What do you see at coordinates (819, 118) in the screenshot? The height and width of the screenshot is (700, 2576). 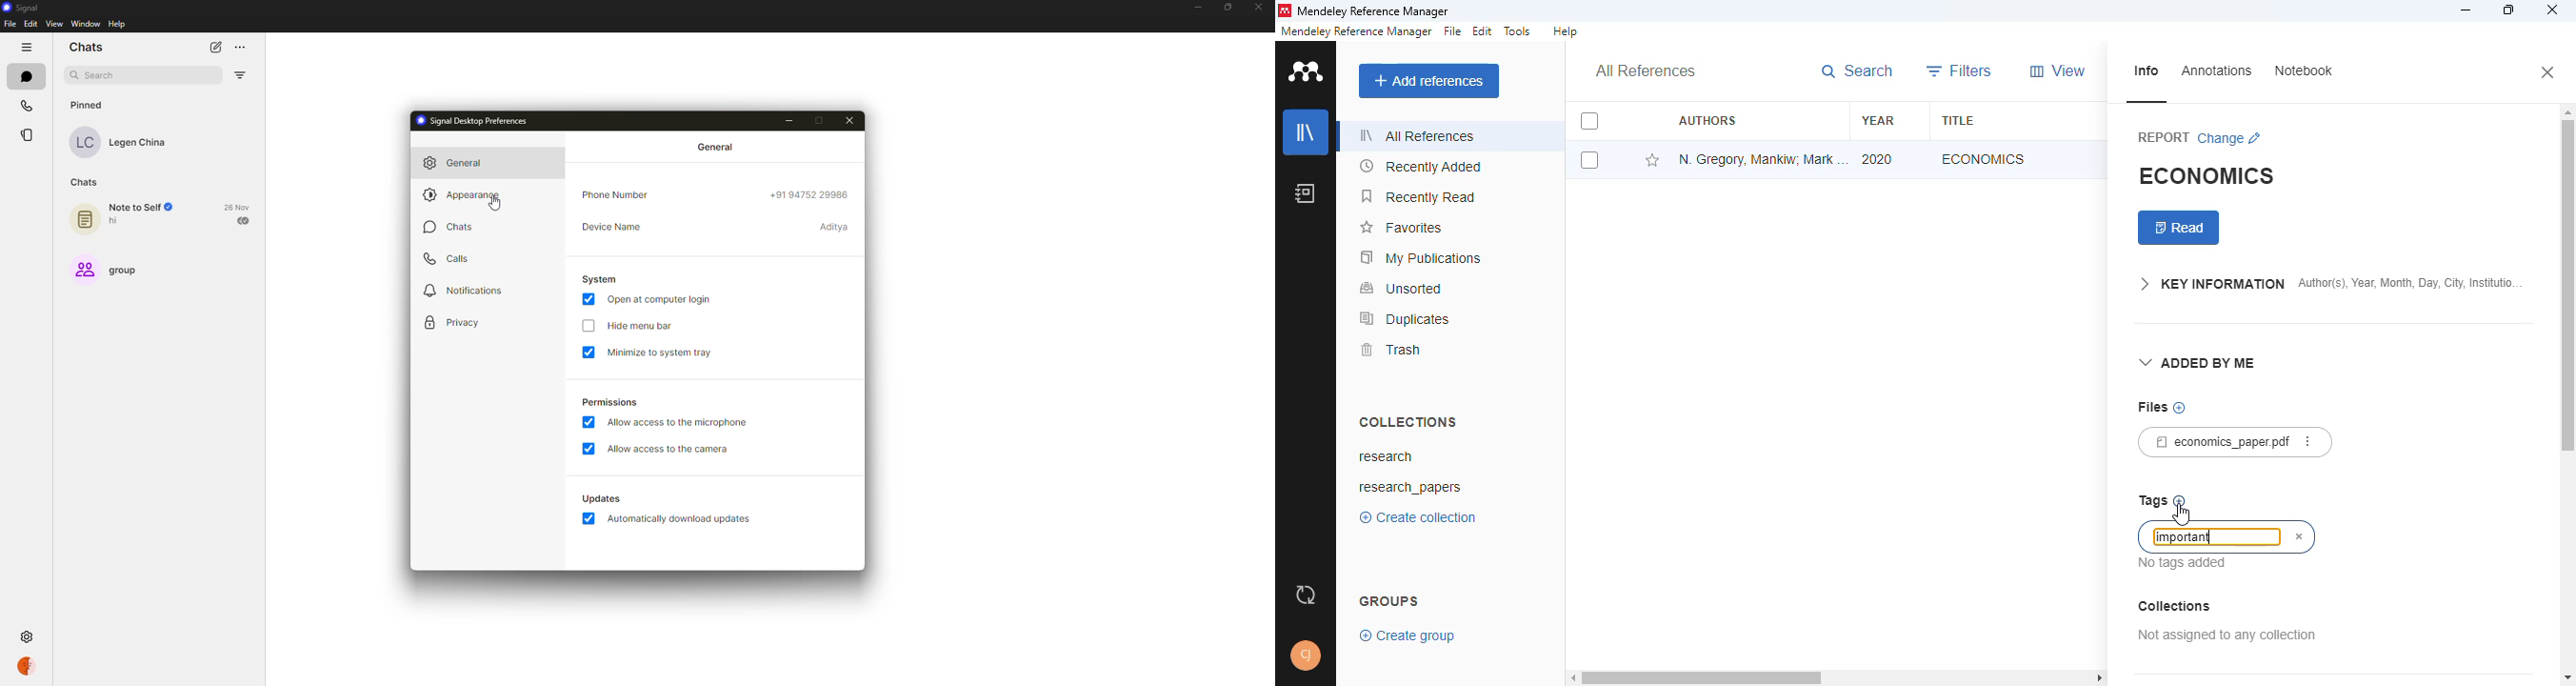 I see `maximize` at bounding box center [819, 118].